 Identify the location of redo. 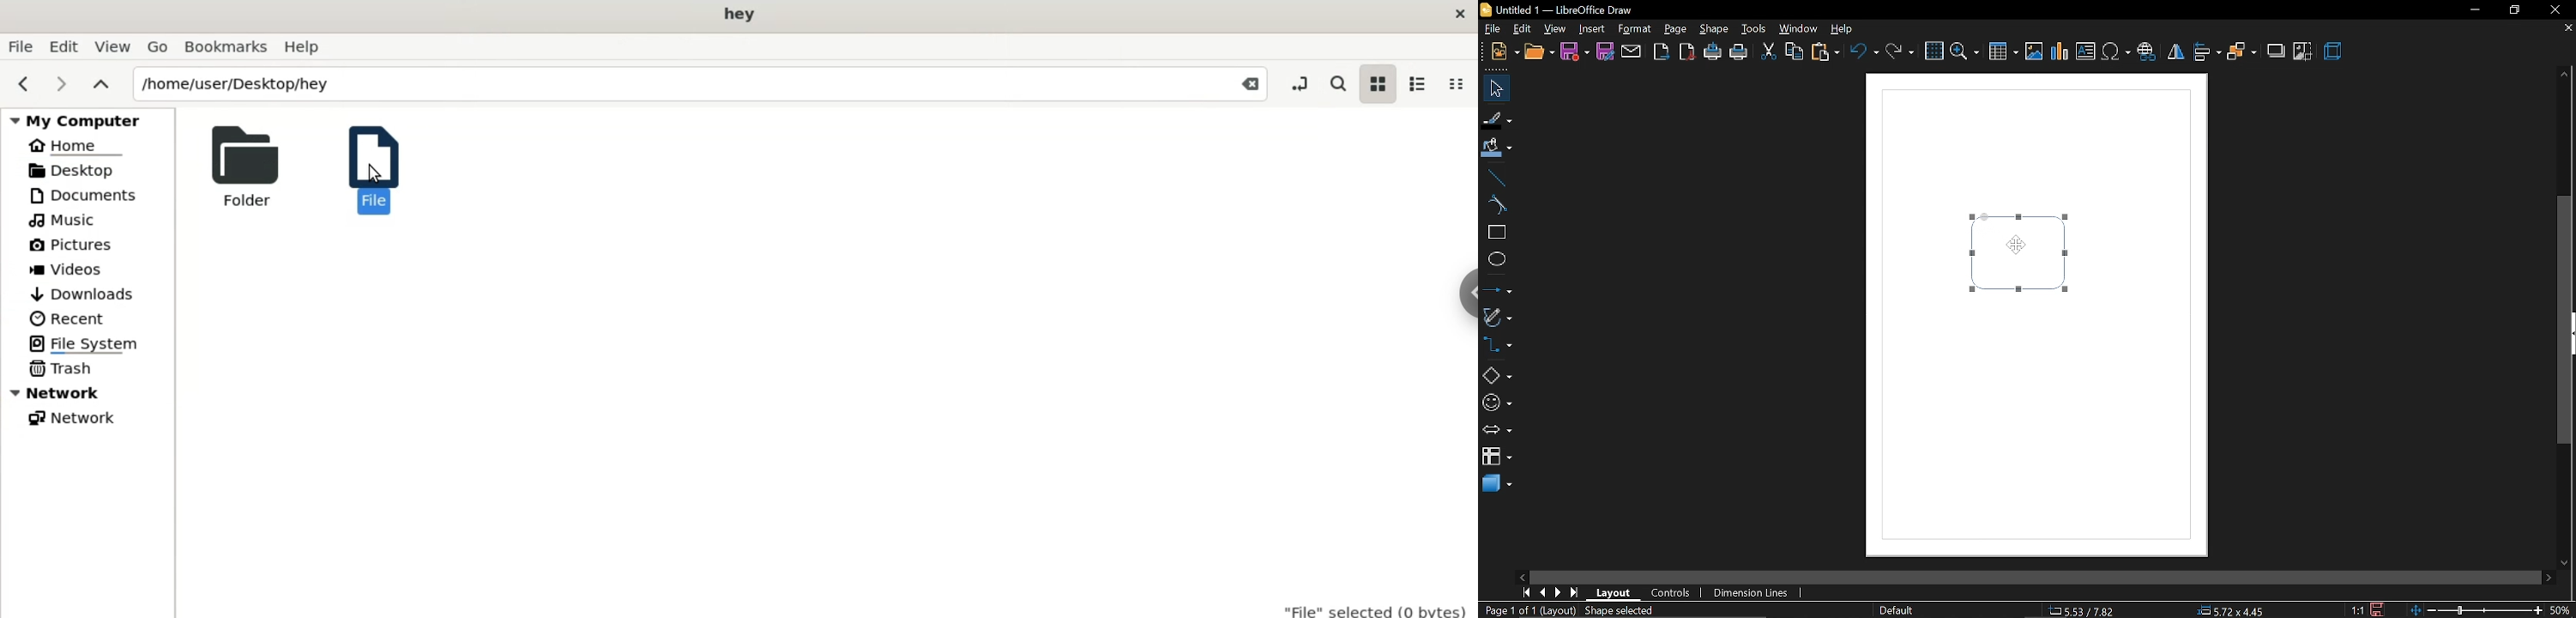
(1899, 56).